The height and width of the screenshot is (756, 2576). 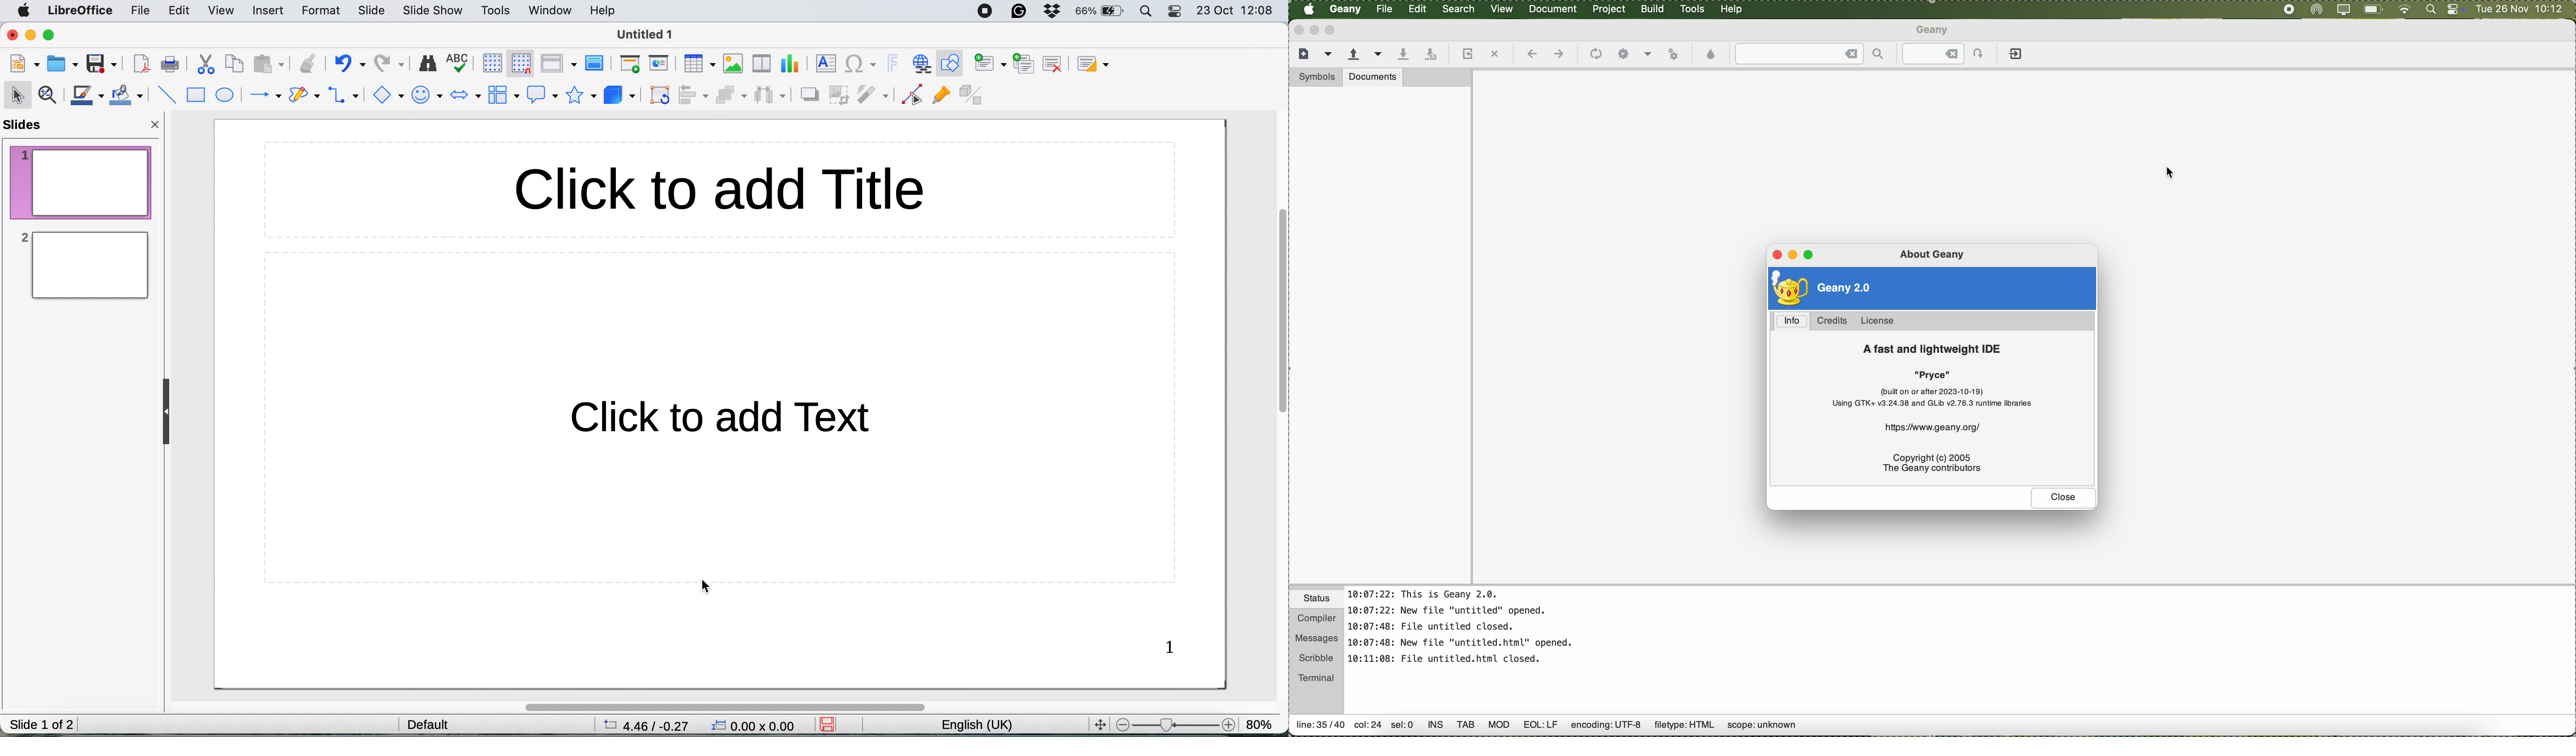 What do you see at coordinates (630, 65) in the screenshot?
I see `start from first slide` at bounding box center [630, 65].